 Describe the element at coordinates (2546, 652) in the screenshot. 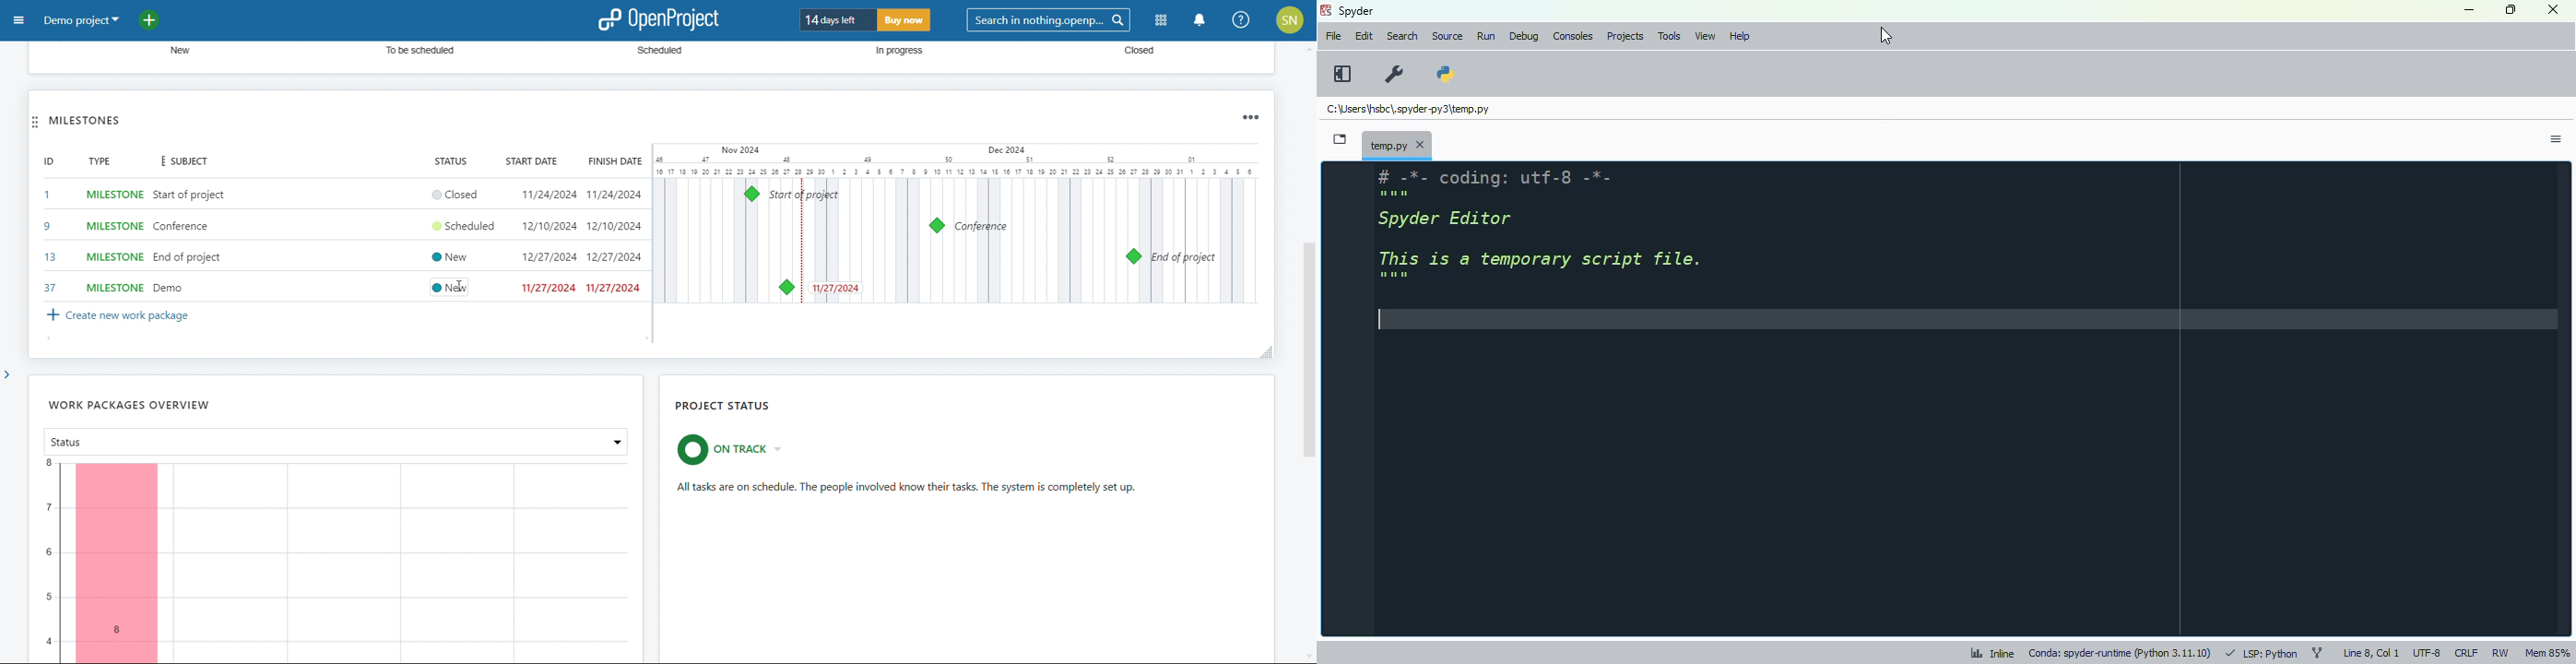

I see `Mem 85%` at that location.